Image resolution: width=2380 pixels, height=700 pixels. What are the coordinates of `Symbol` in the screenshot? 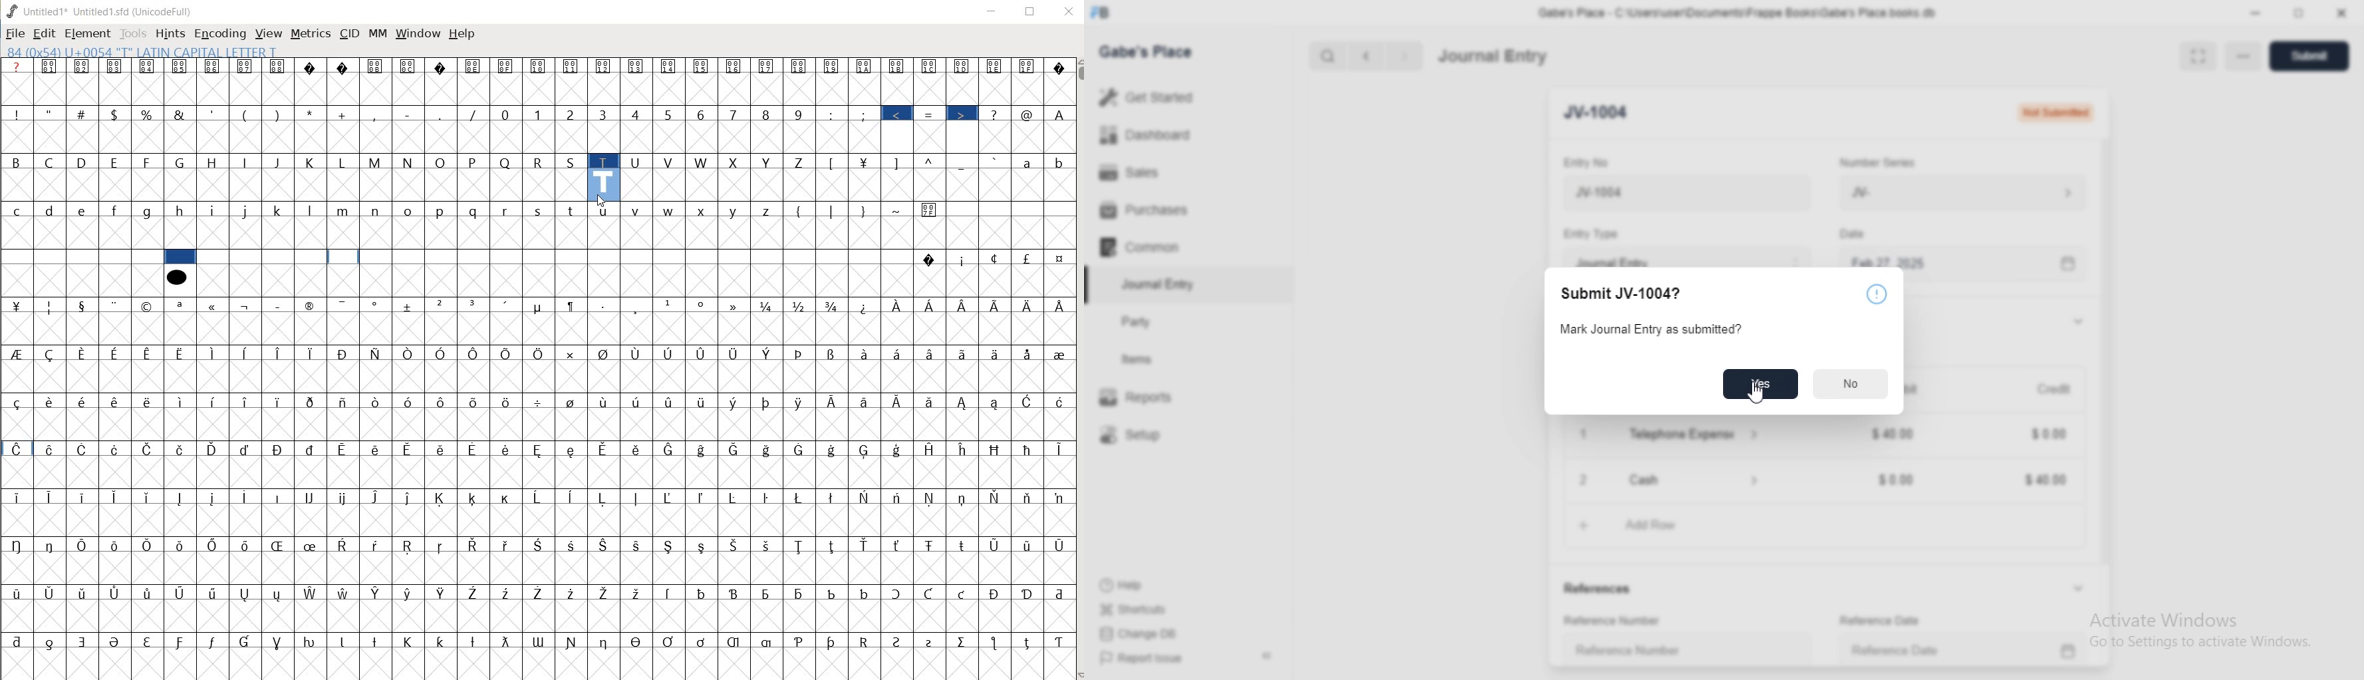 It's located at (215, 401).